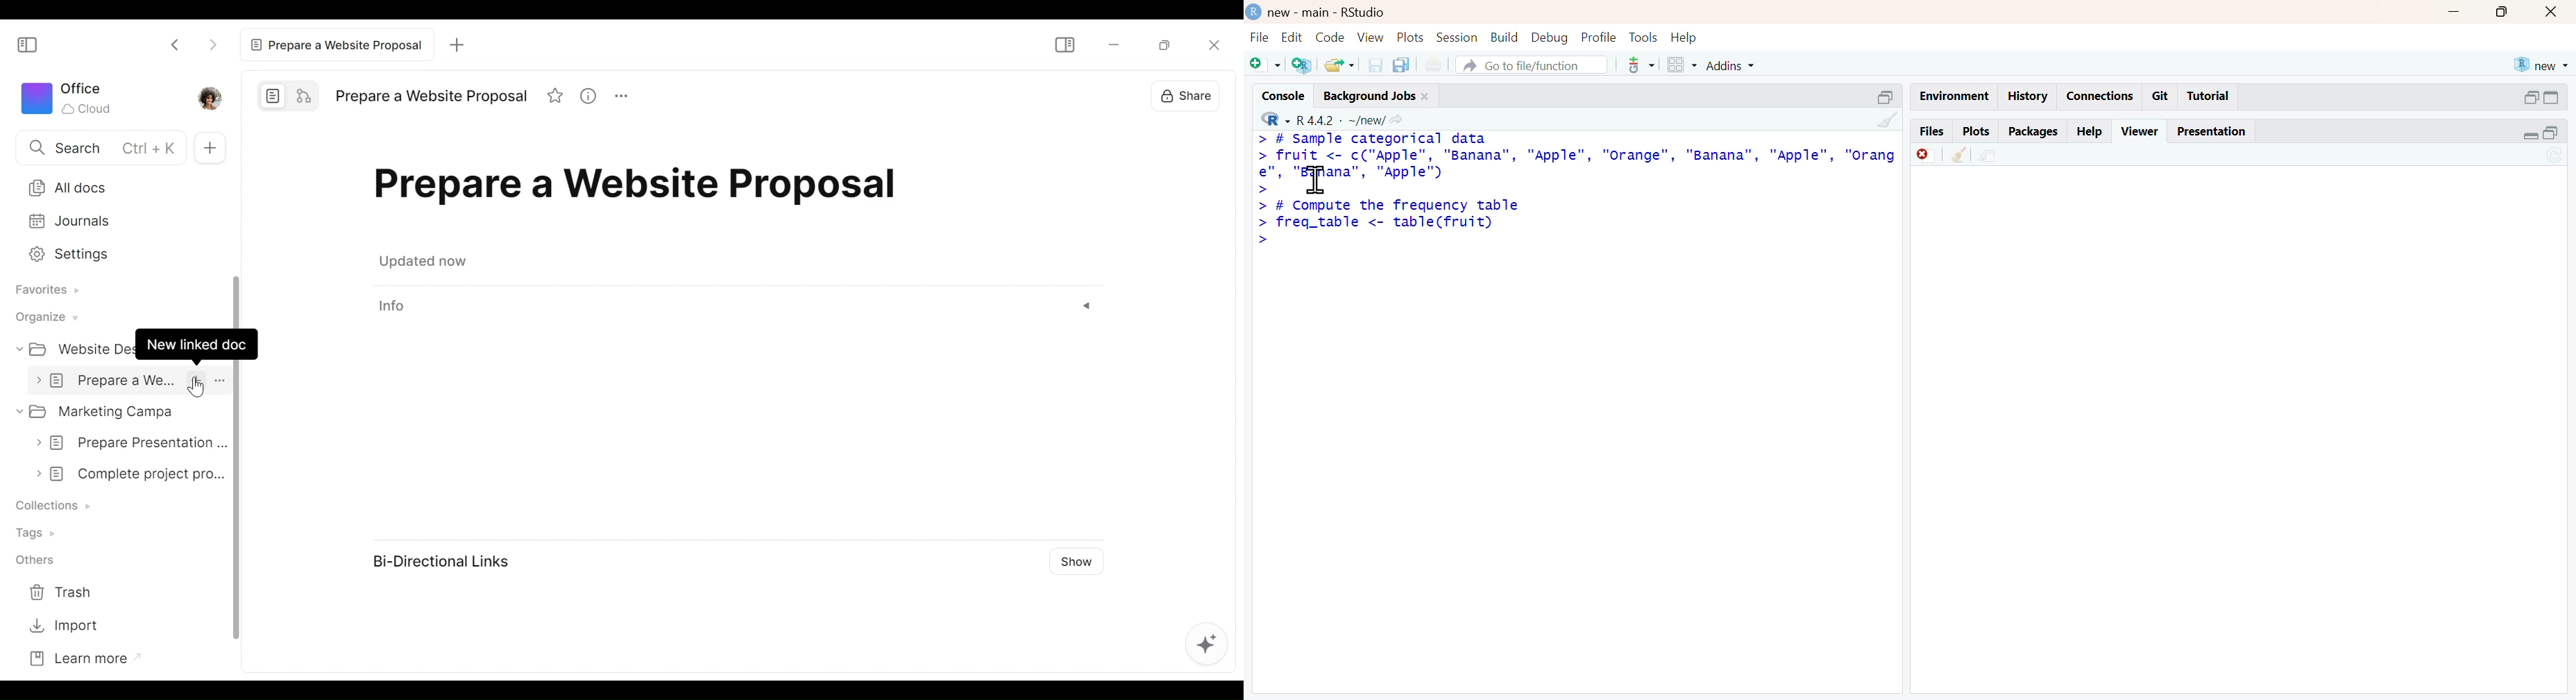 This screenshot has width=2576, height=700. What do you see at coordinates (1283, 94) in the screenshot?
I see `console` at bounding box center [1283, 94].